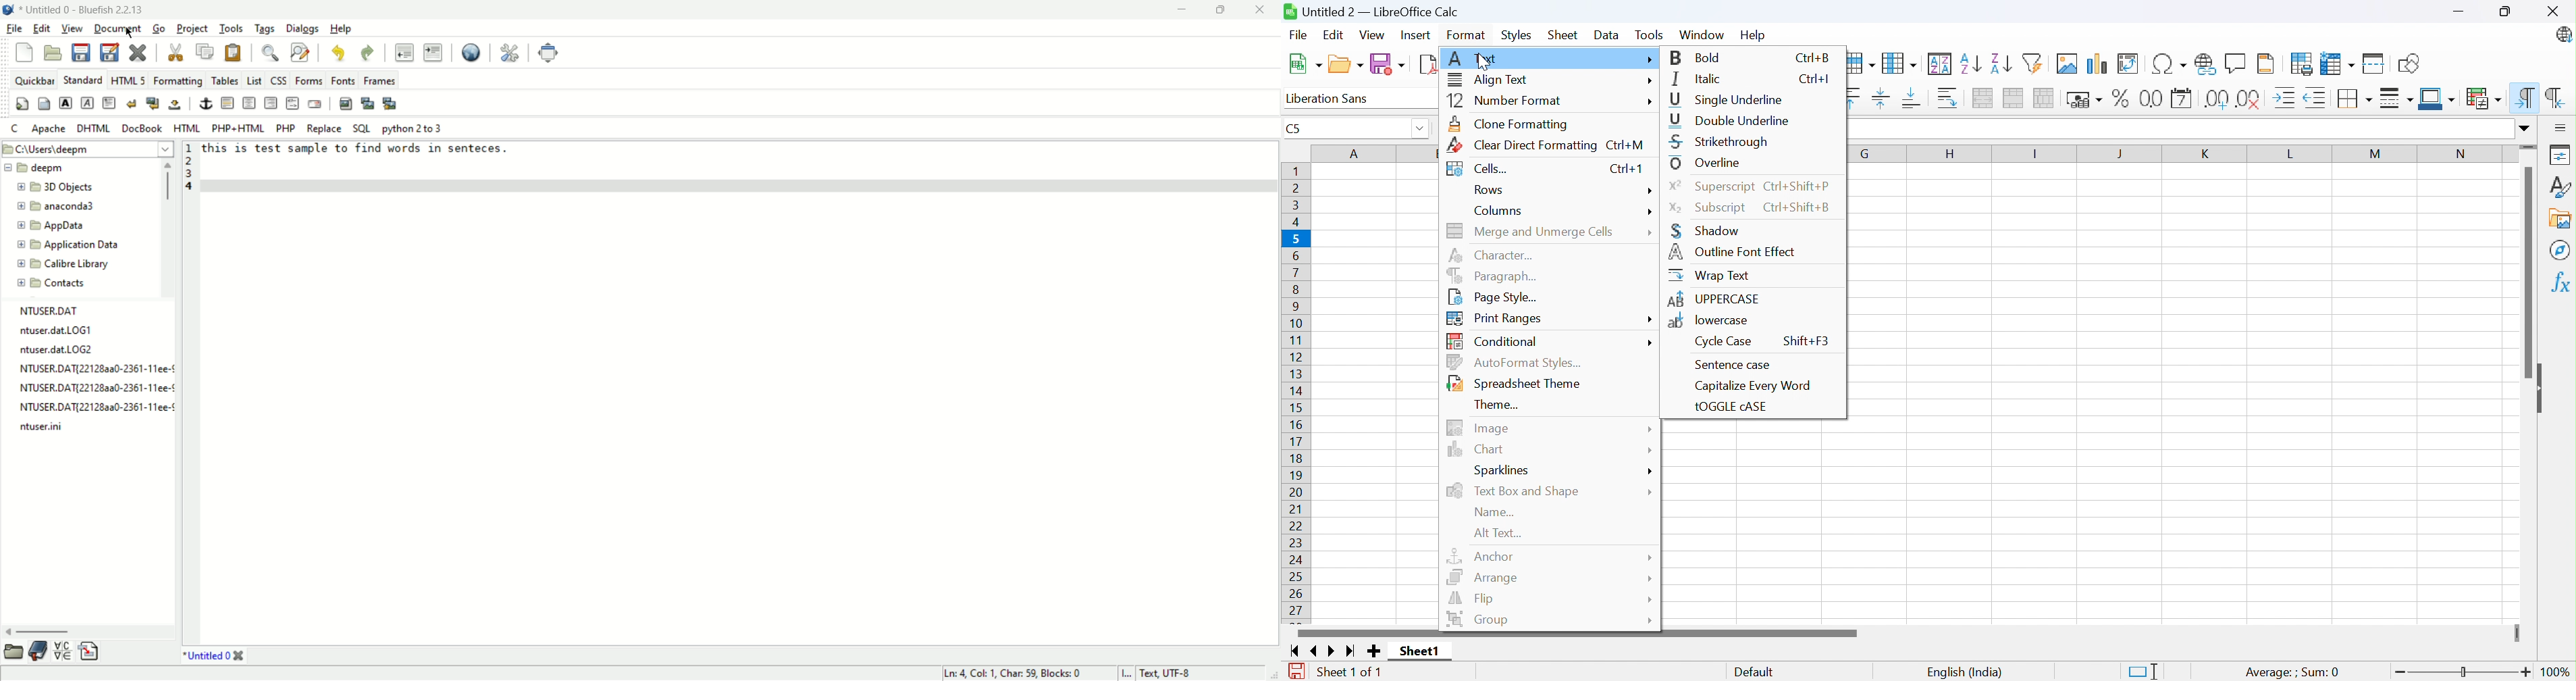  What do you see at coordinates (1900, 63) in the screenshot?
I see `Column` at bounding box center [1900, 63].